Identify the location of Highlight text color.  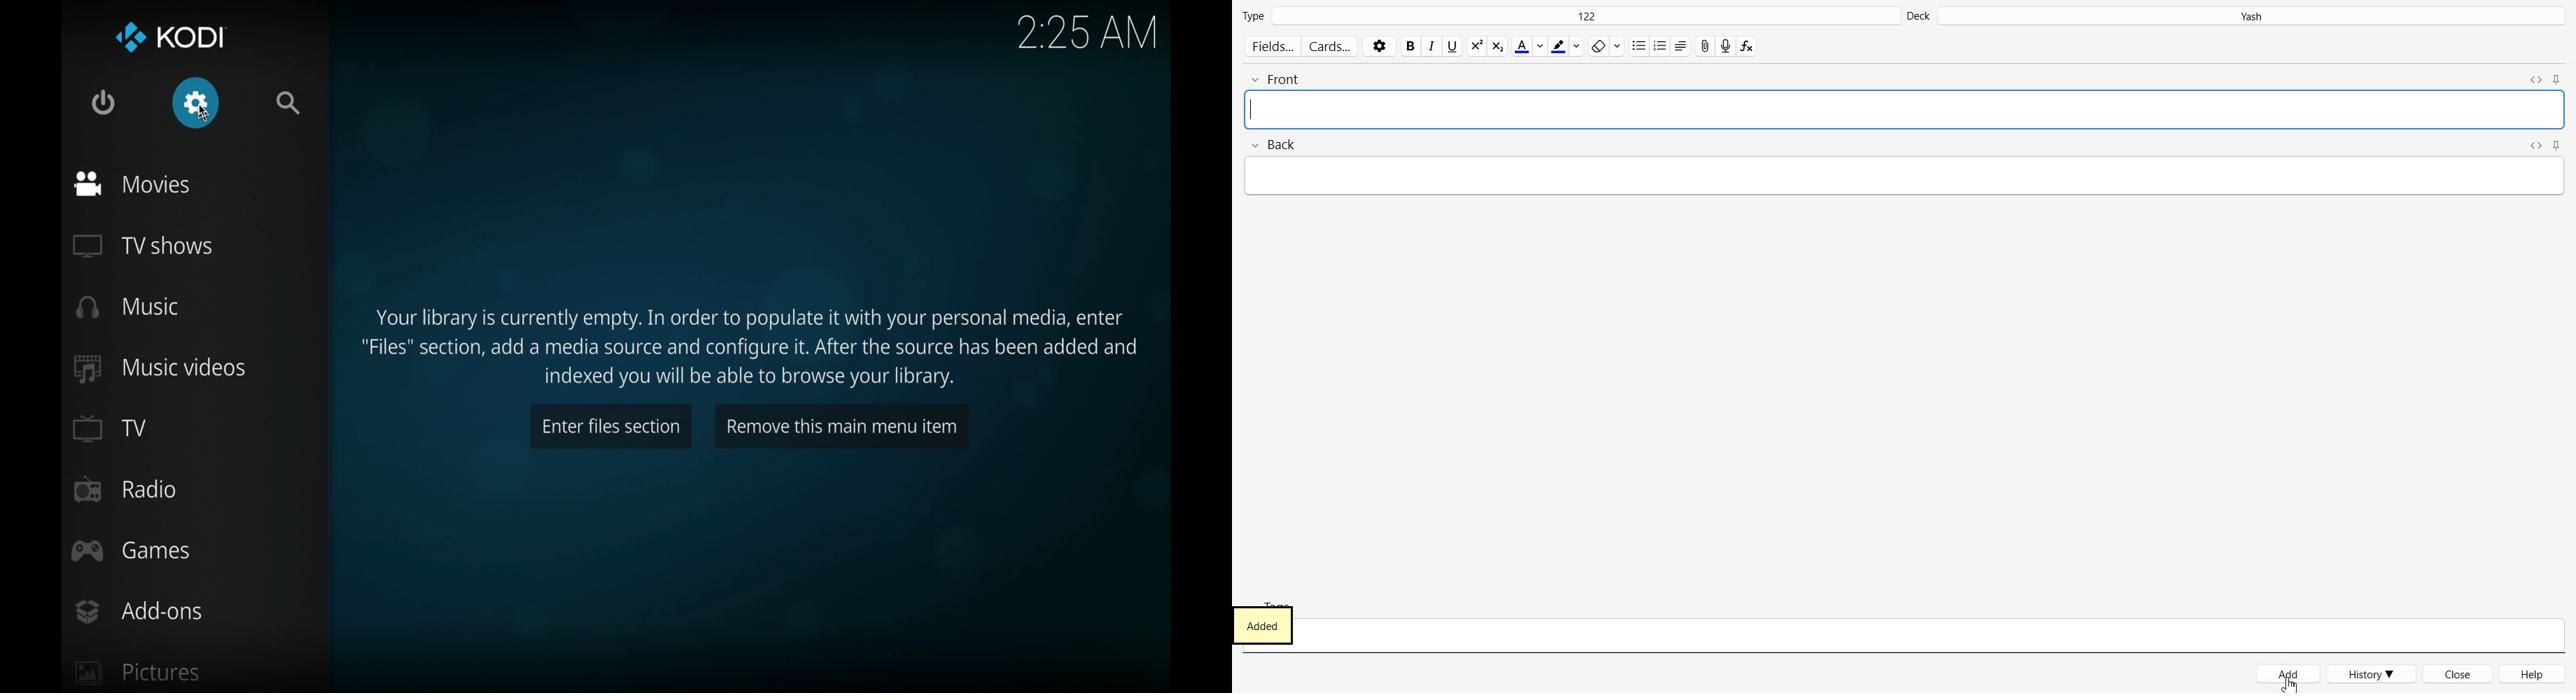
(1566, 46).